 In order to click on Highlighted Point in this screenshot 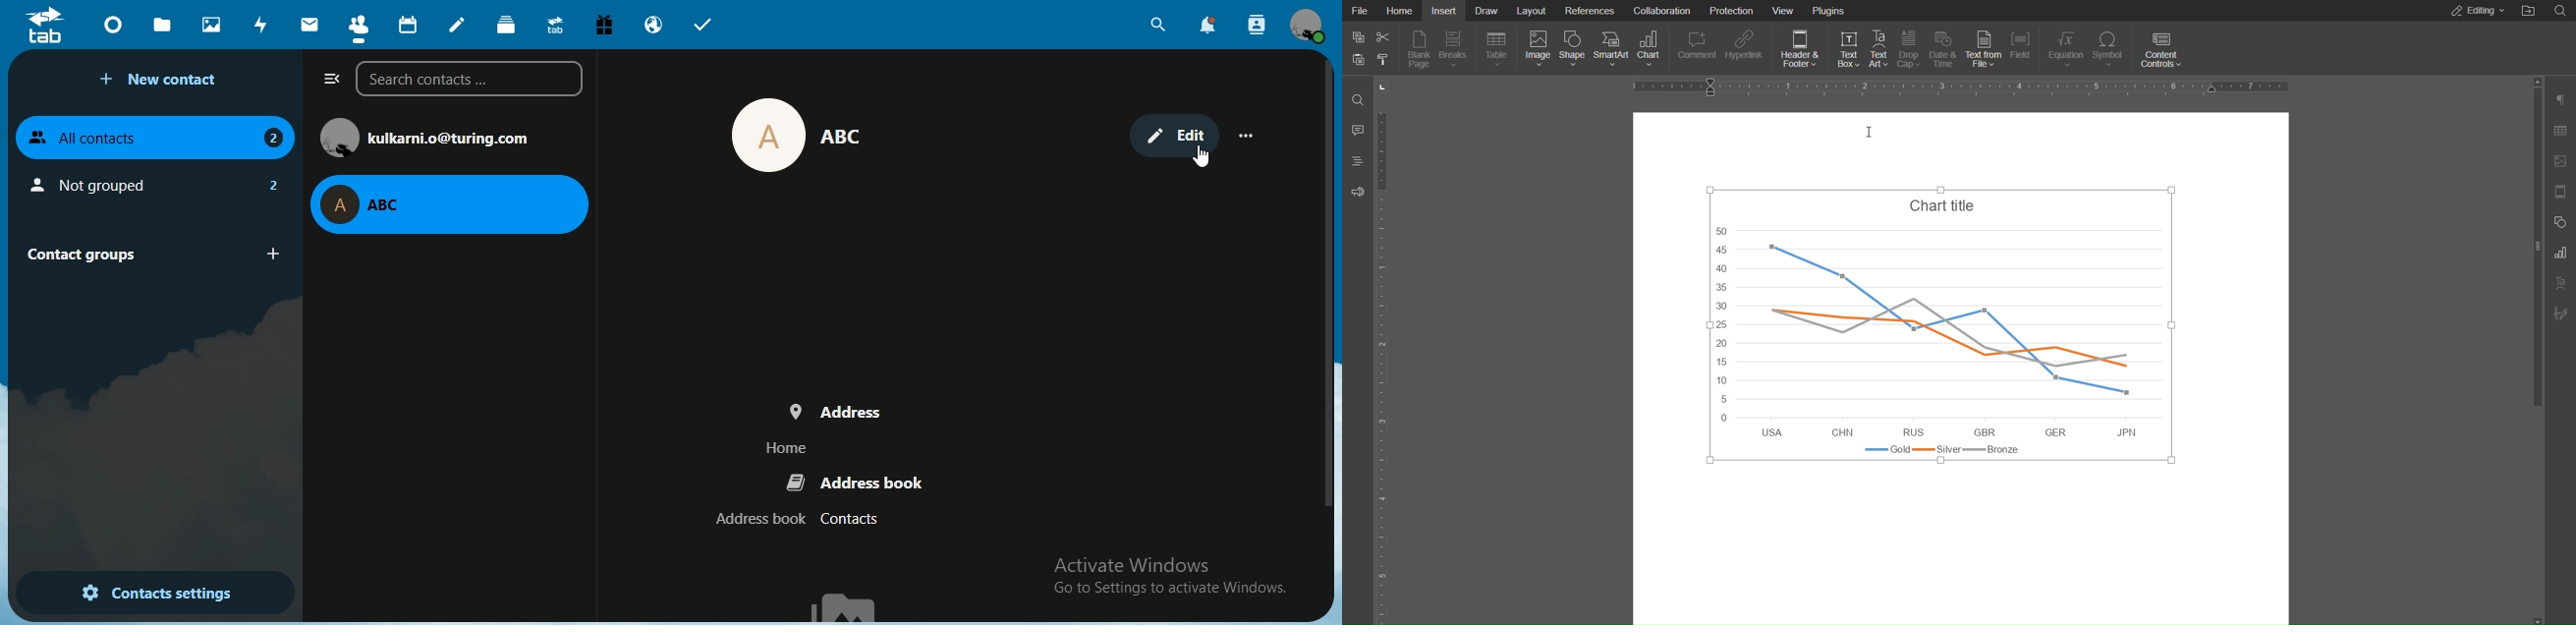, I will do `click(2056, 377)`.